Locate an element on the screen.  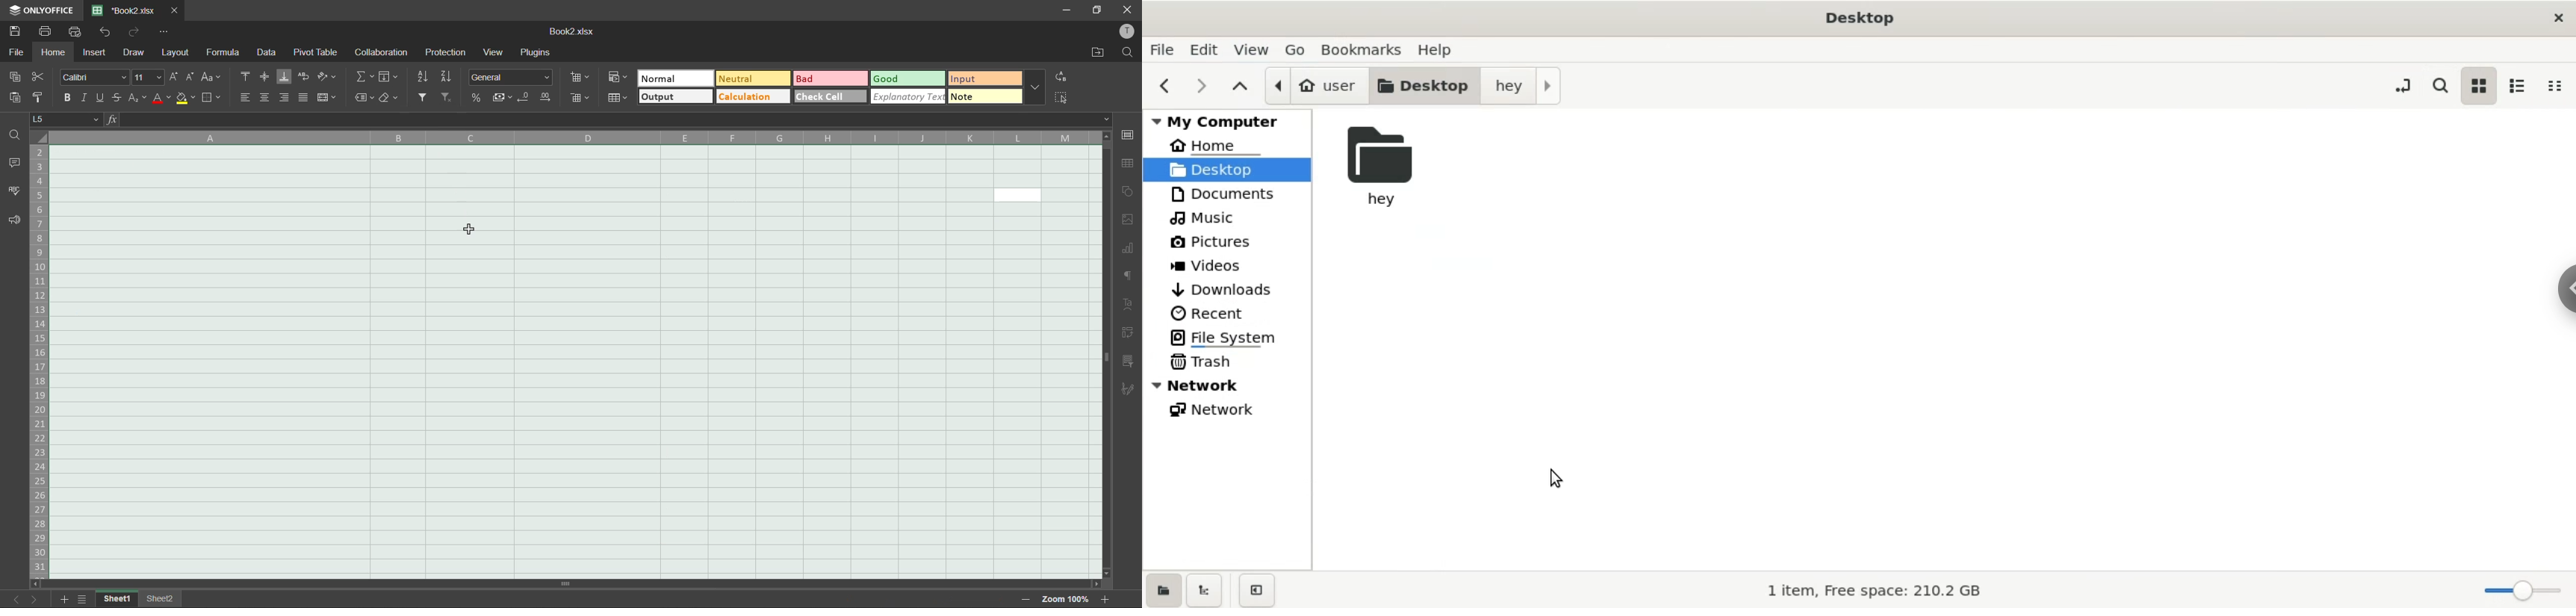
slicer is located at coordinates (1128, 363).